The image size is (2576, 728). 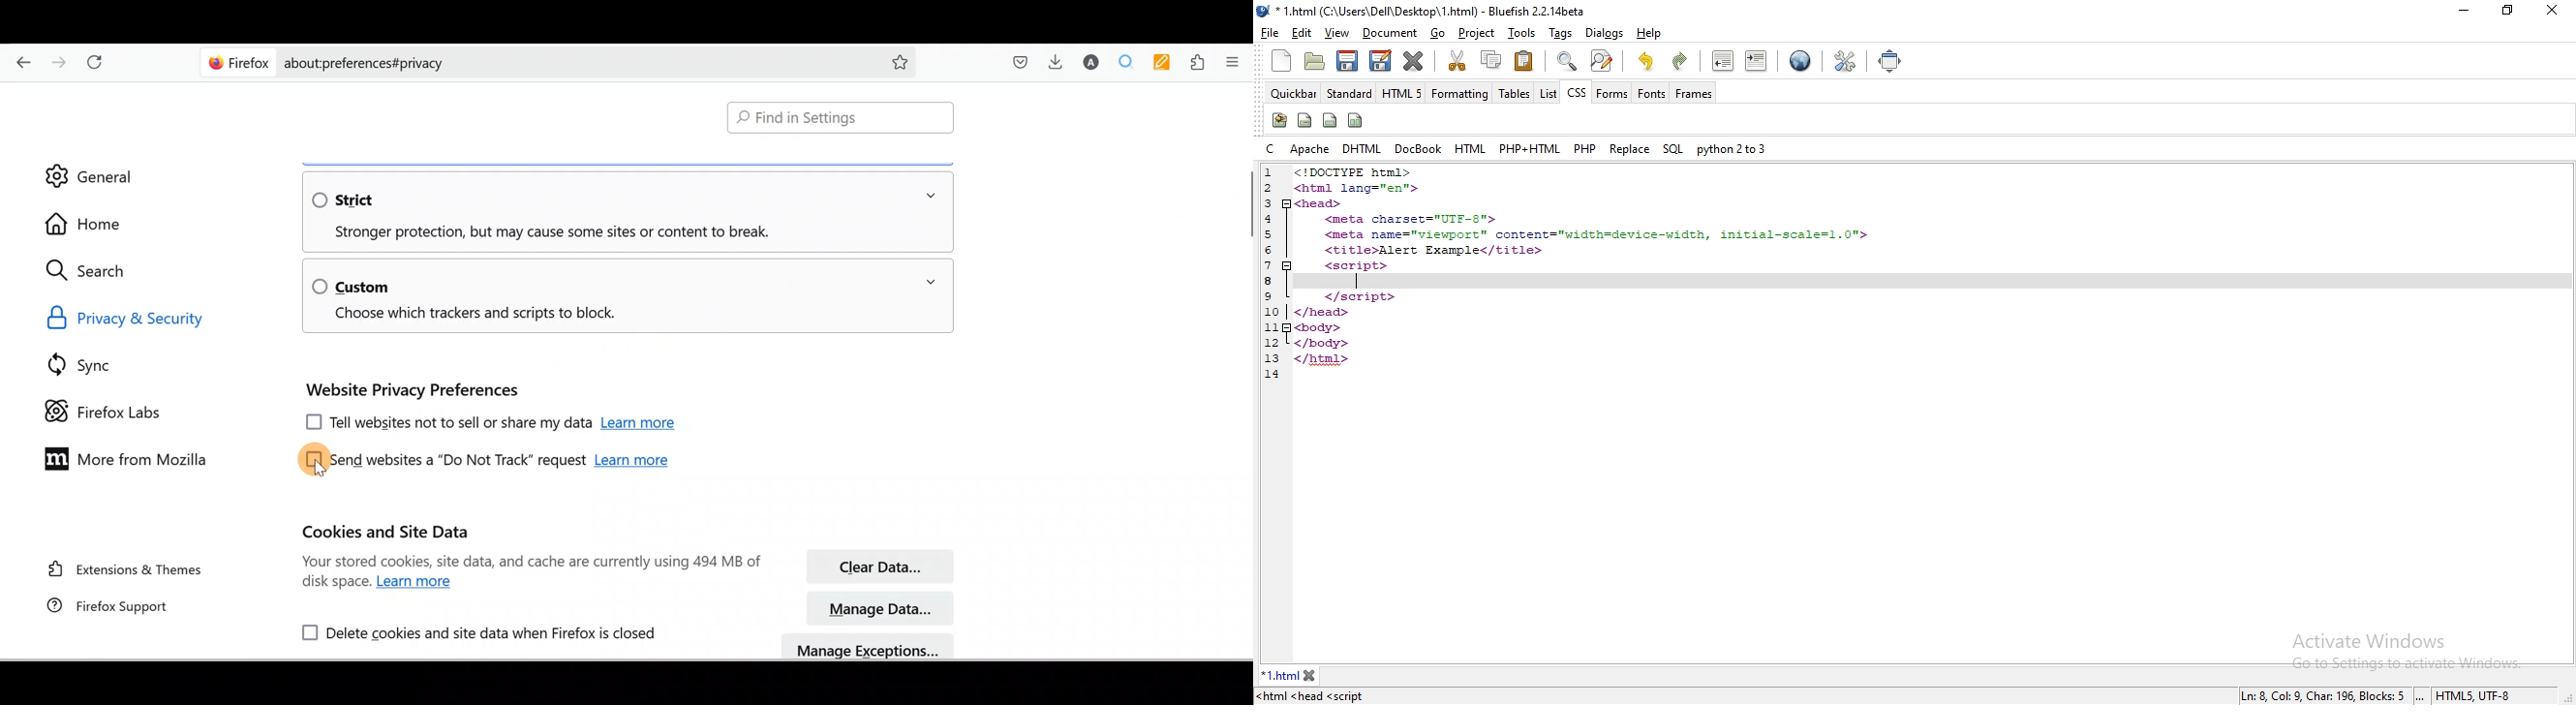 I want to click on php + html, so click(x=1528, y=148).